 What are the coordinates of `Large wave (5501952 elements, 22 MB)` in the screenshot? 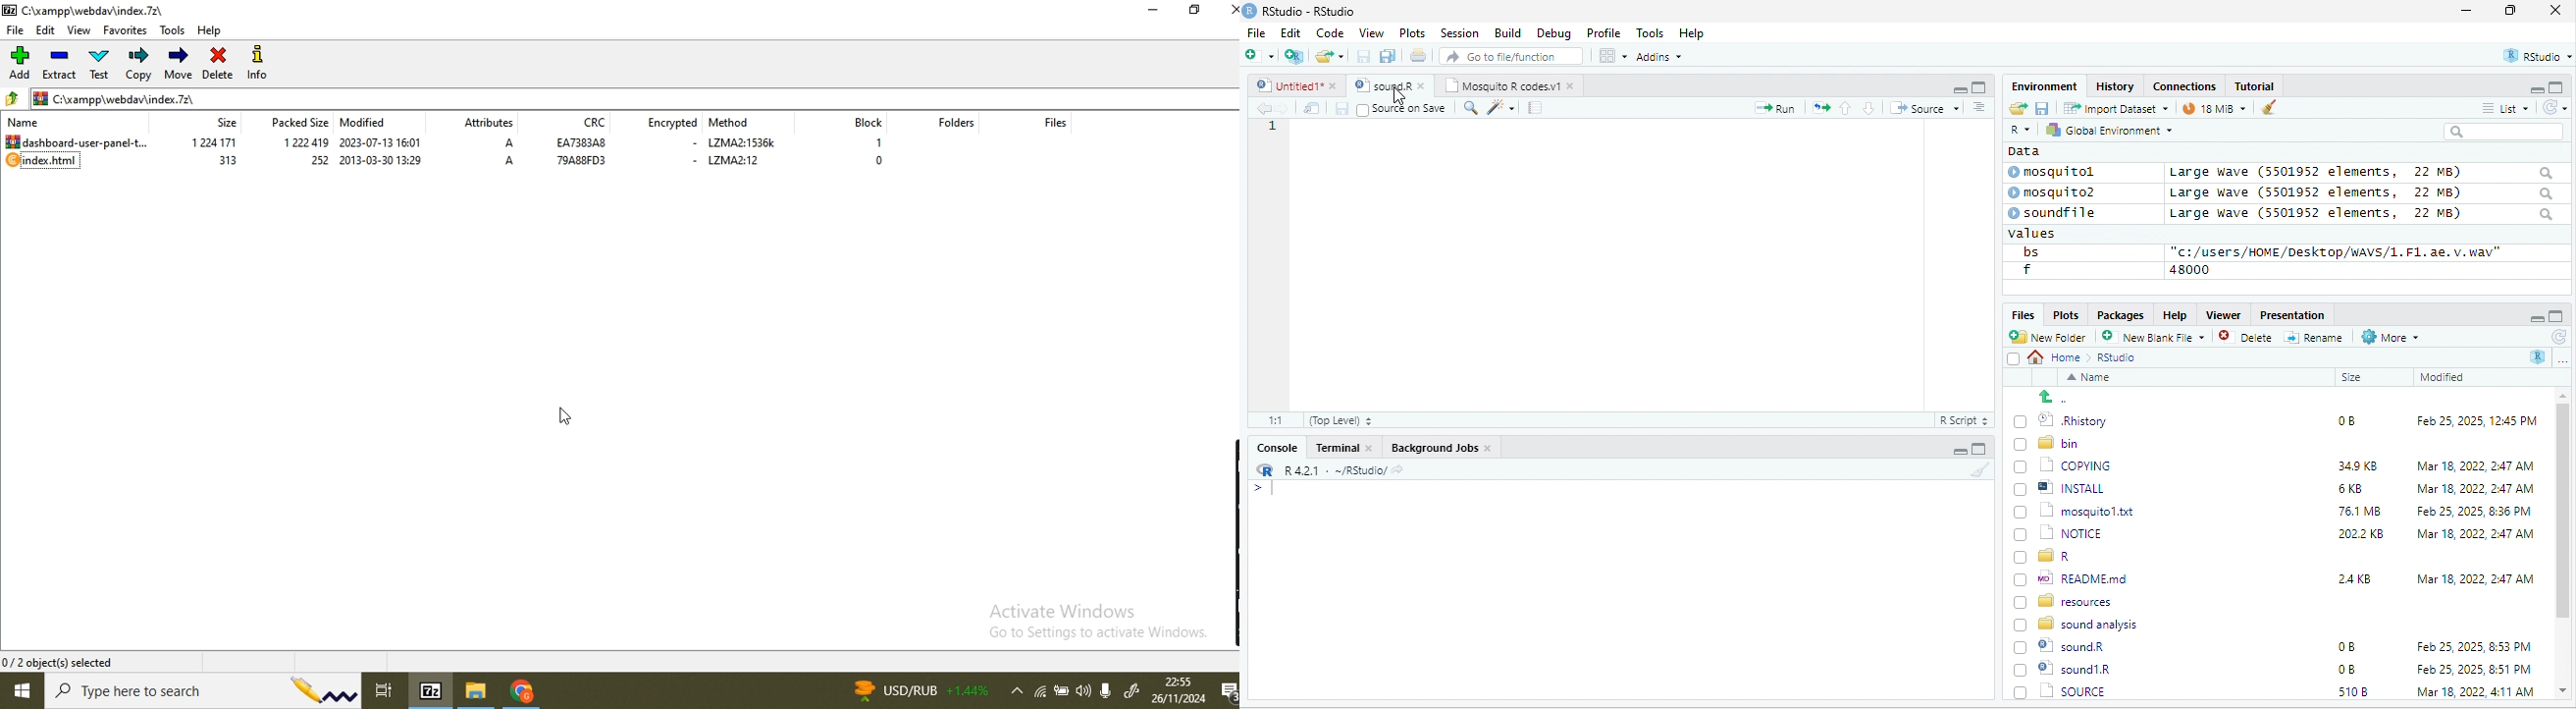 It's located at (2360, 172).